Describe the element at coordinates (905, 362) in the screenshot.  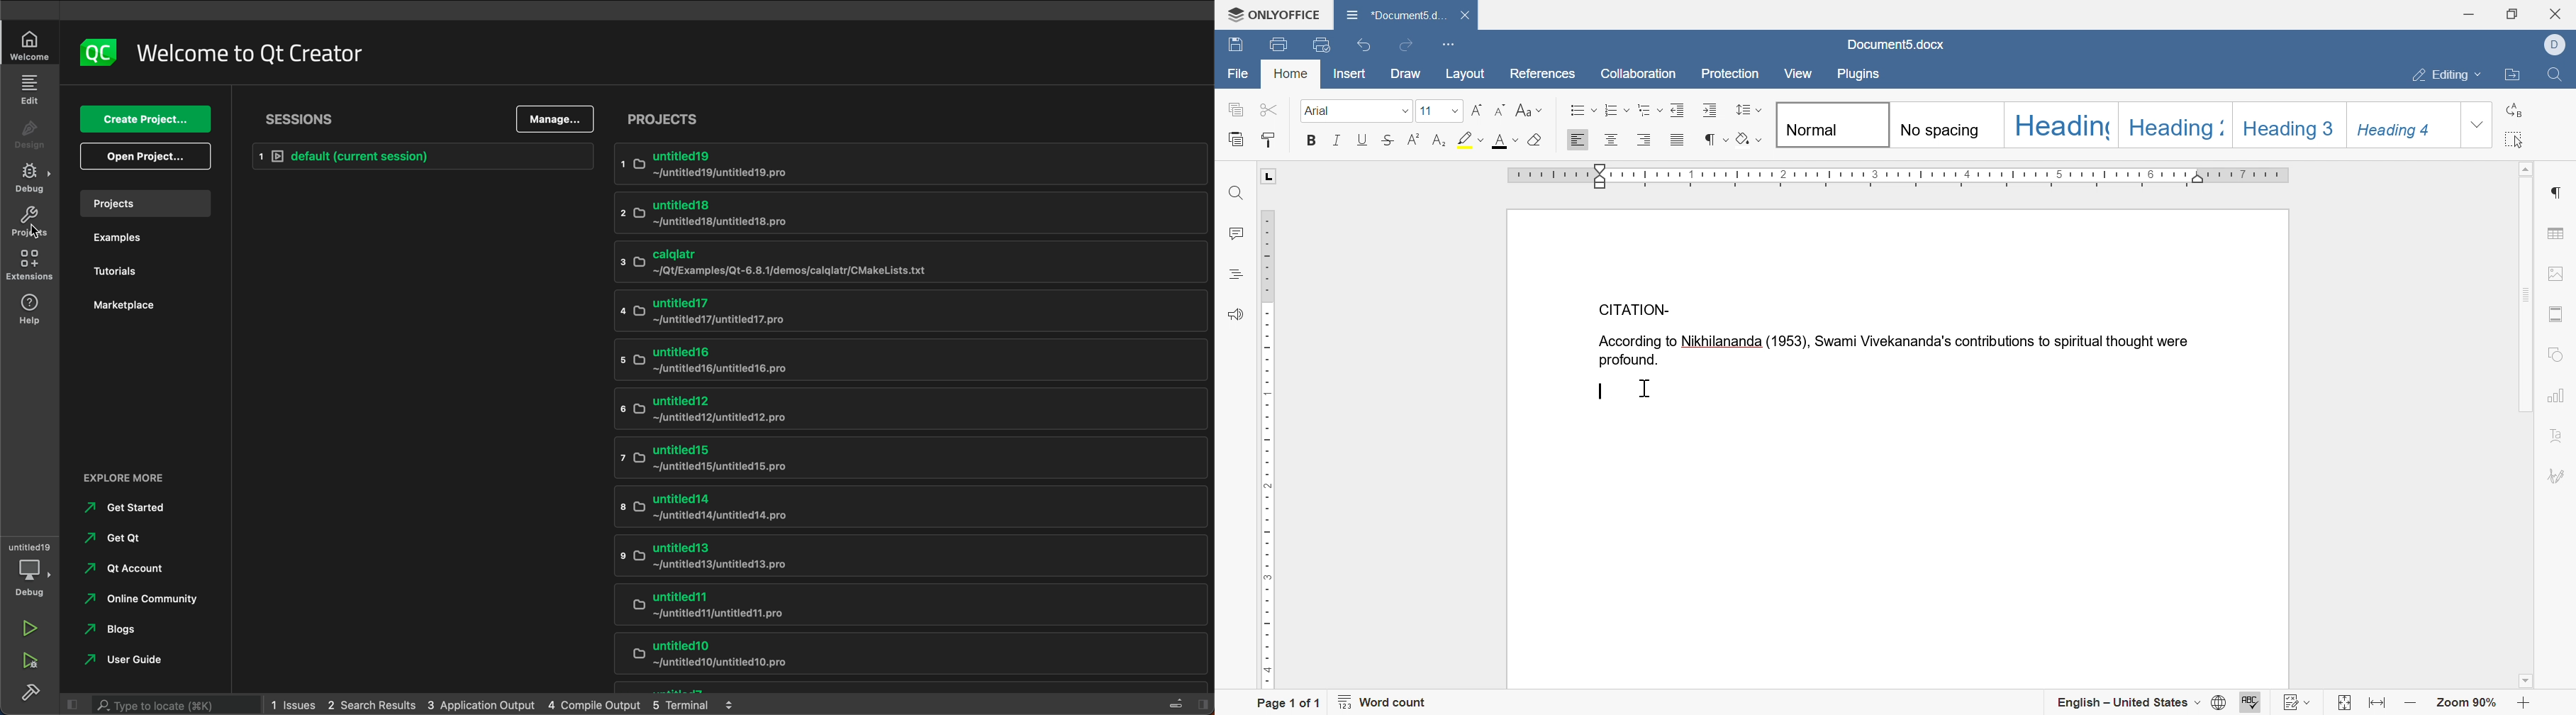
I see `untitled16` at that location.